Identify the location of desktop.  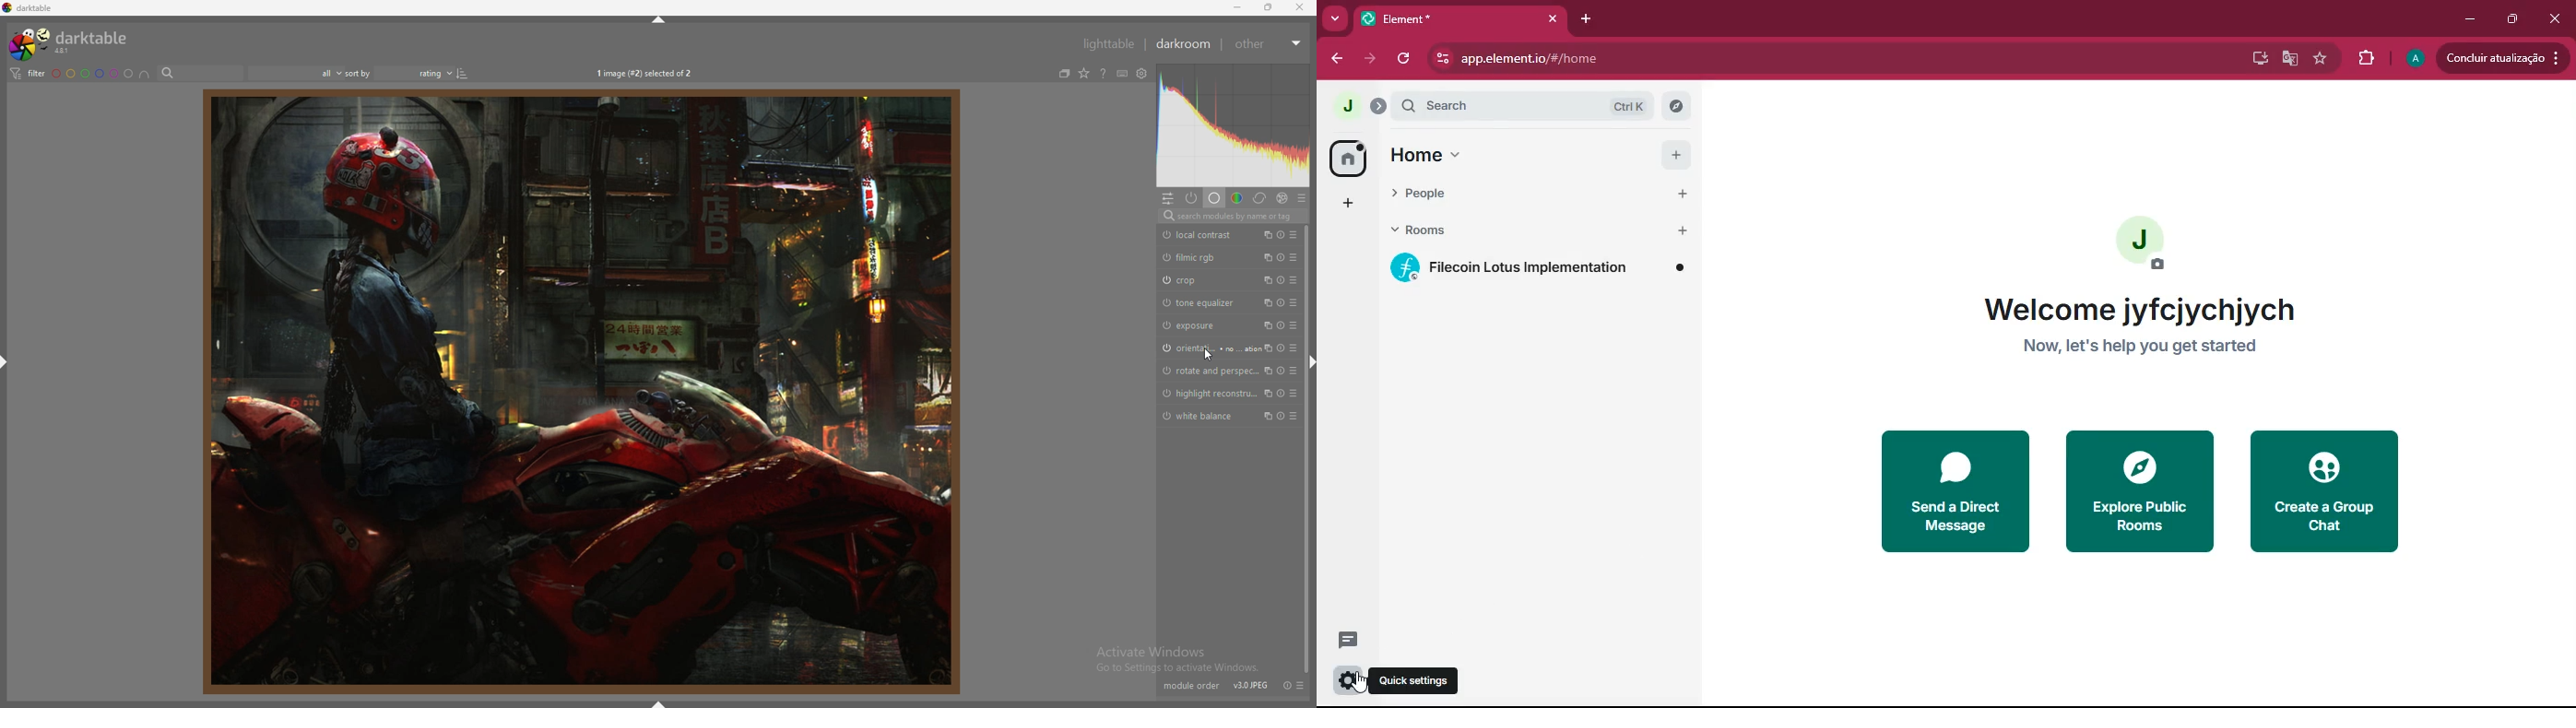
(2256, 59).